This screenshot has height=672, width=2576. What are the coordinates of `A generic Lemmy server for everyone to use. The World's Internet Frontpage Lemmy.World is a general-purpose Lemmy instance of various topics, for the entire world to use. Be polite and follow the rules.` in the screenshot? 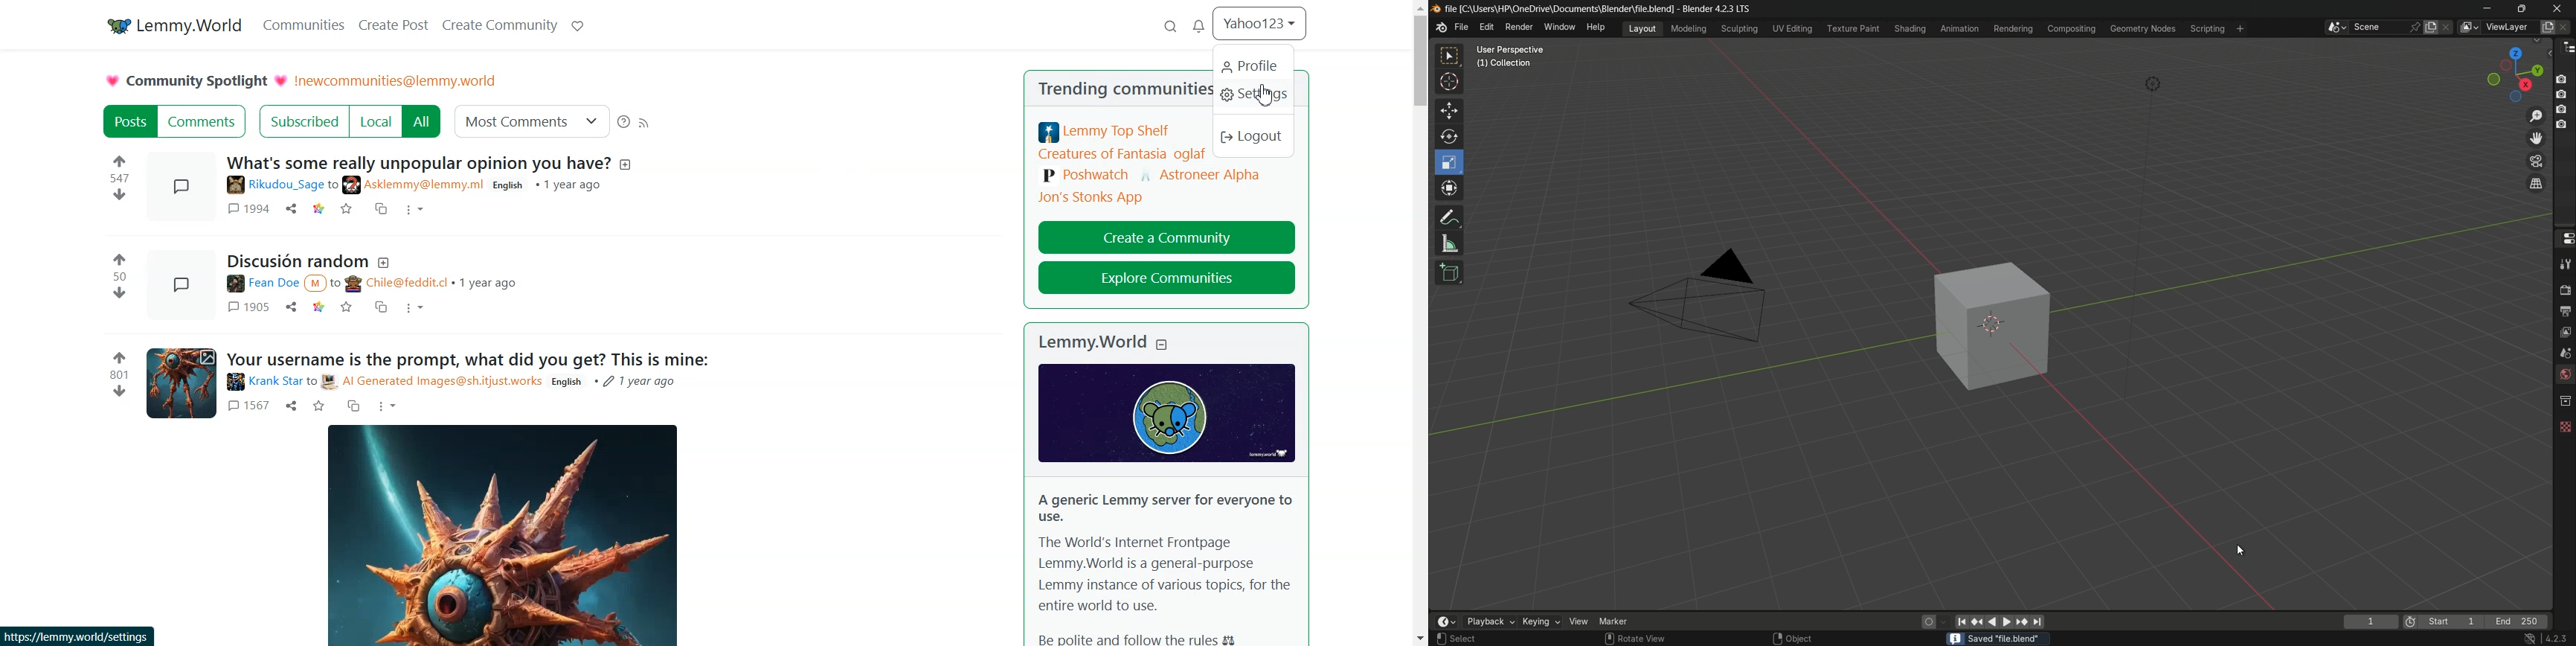 It's located at (1163, 566).